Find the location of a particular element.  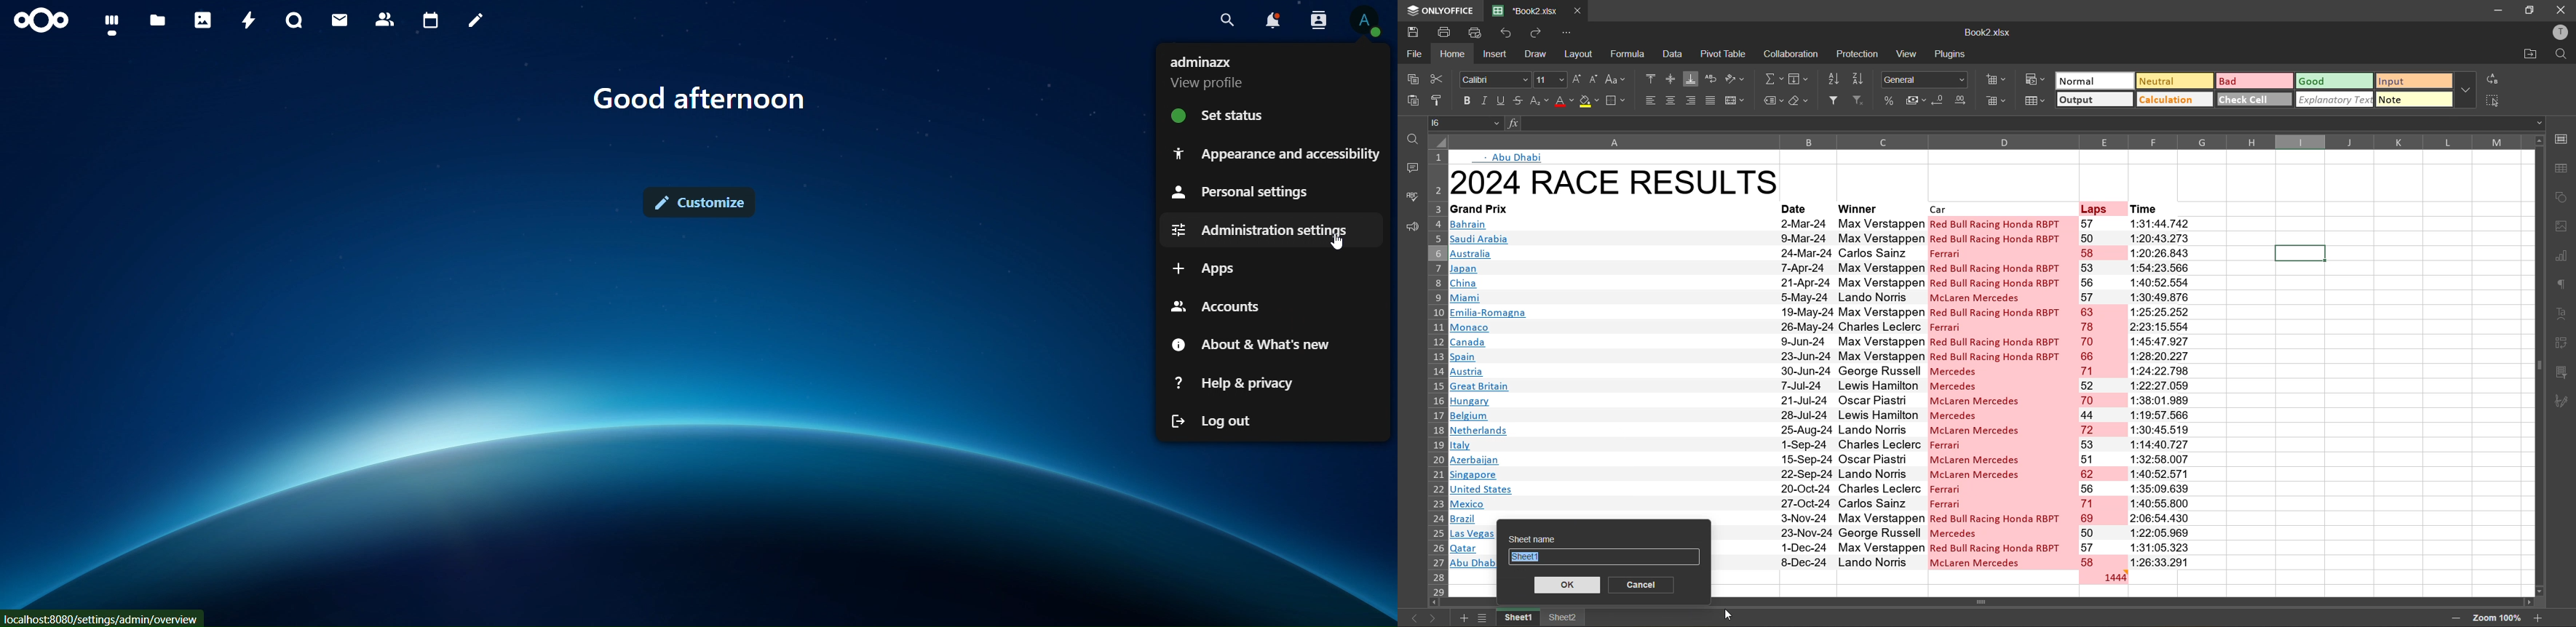

close is located at coordinates (2562, 11).